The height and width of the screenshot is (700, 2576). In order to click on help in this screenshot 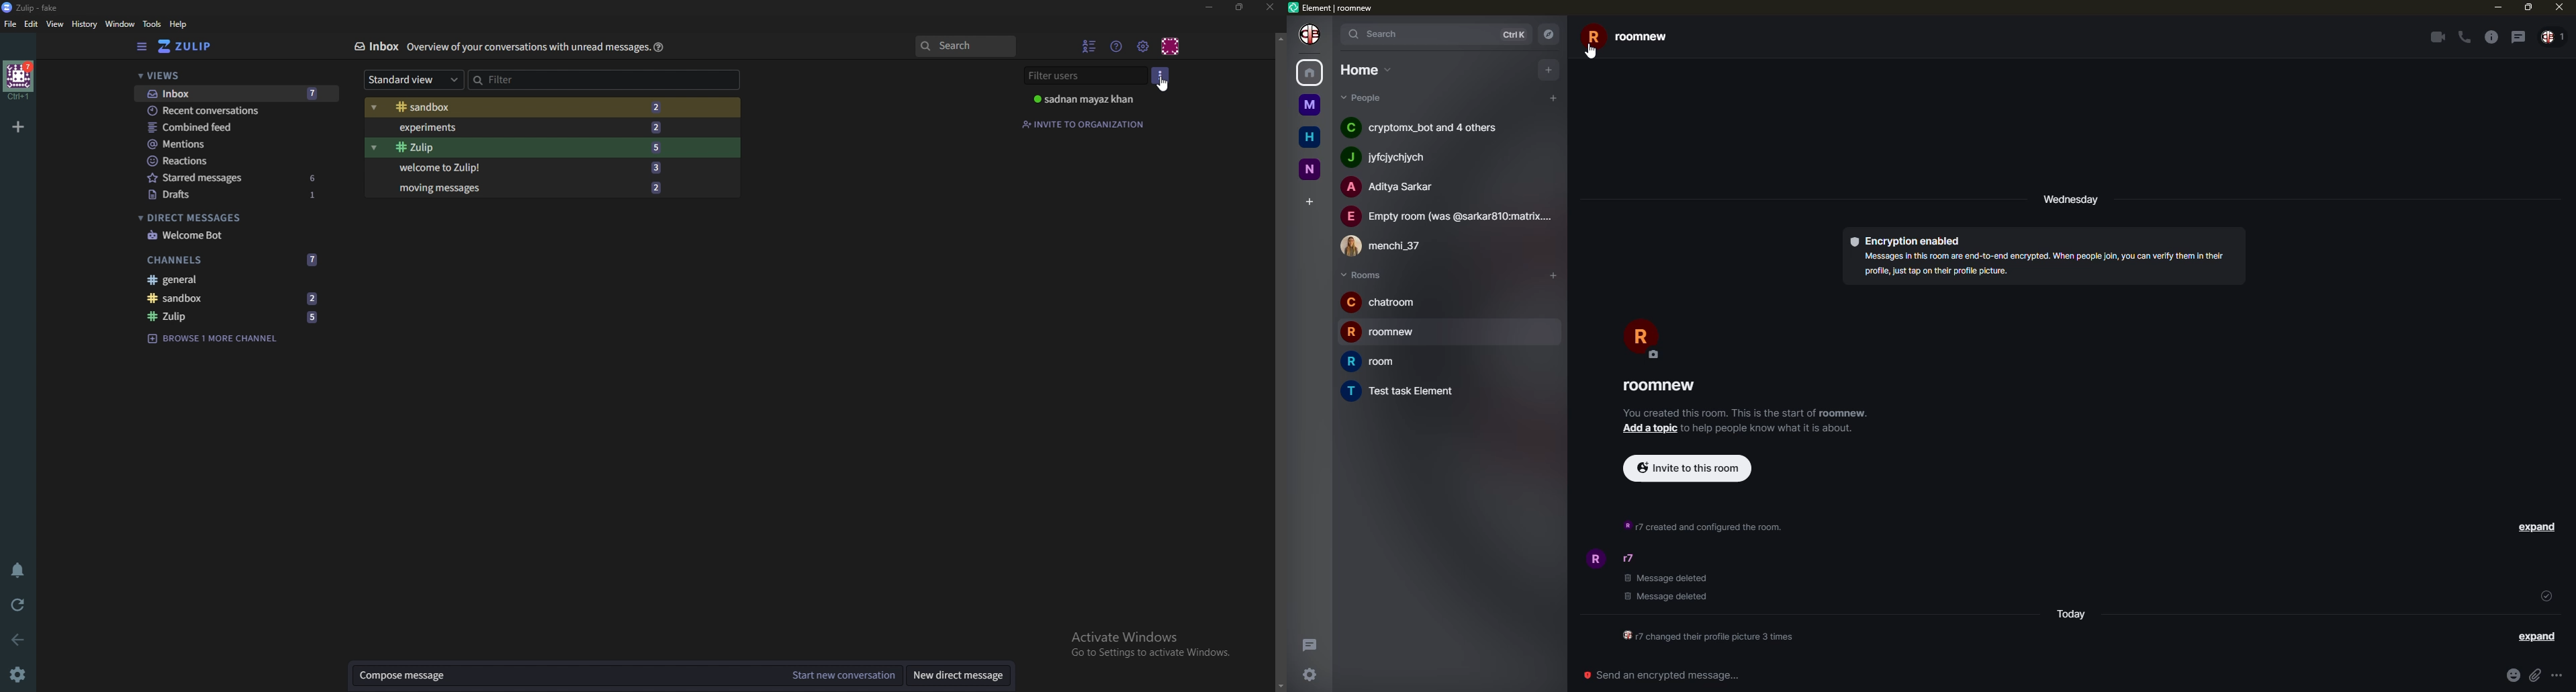, I will do `click(180, 24)`.